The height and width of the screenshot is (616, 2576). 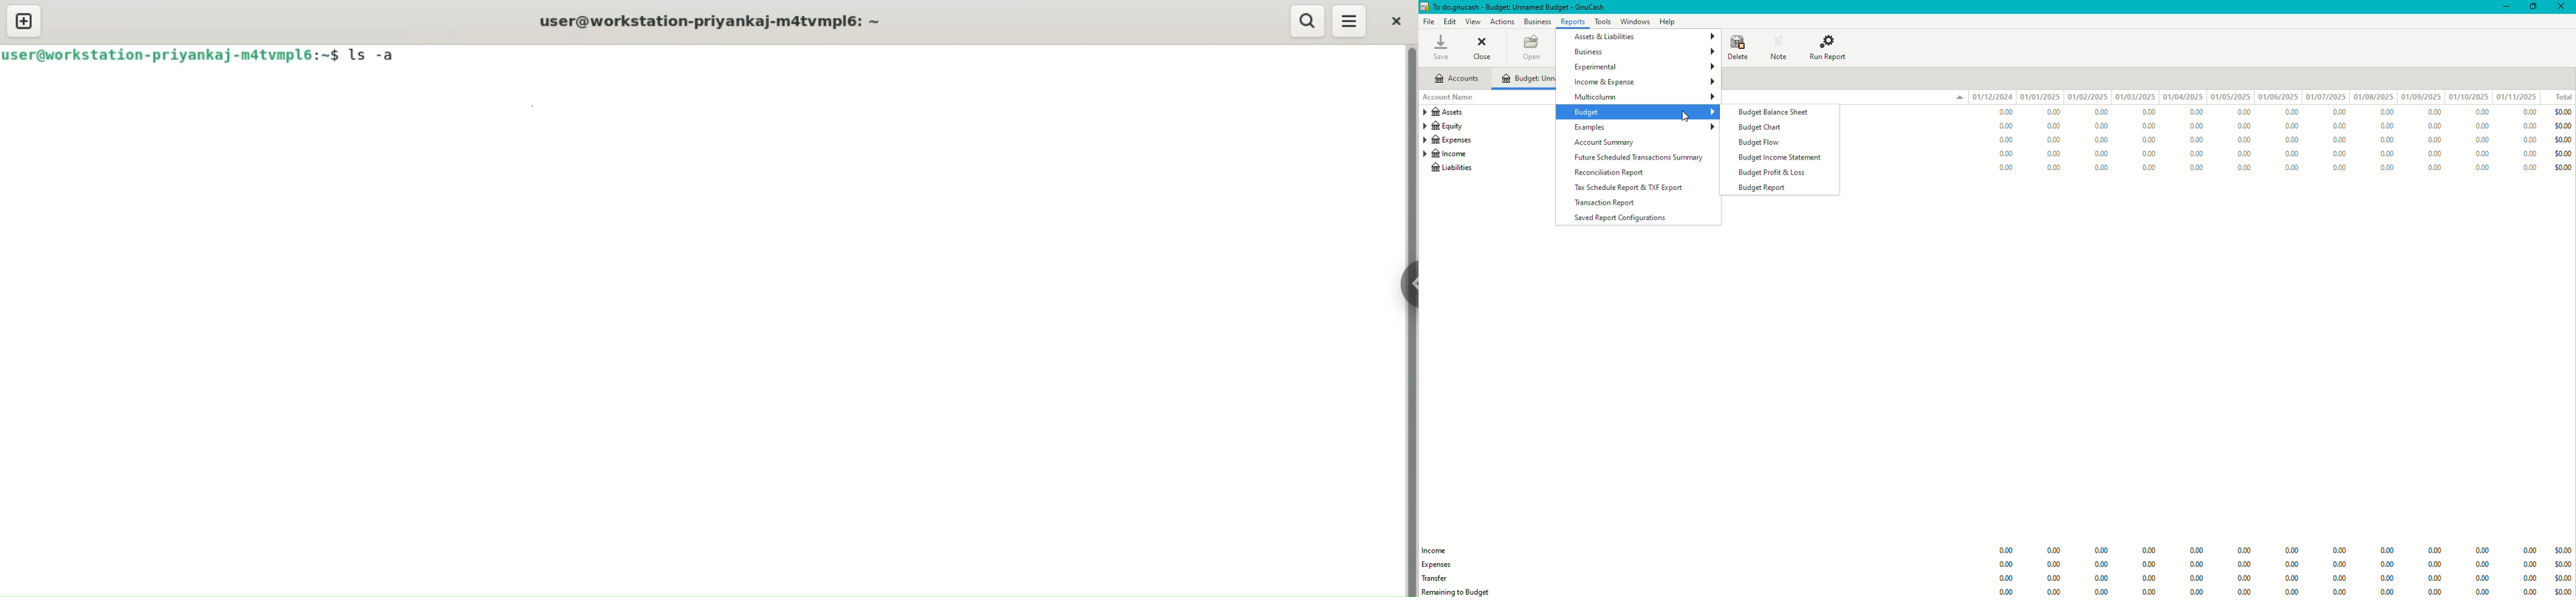 I want to click on Help, so click(x=1668, y=21).